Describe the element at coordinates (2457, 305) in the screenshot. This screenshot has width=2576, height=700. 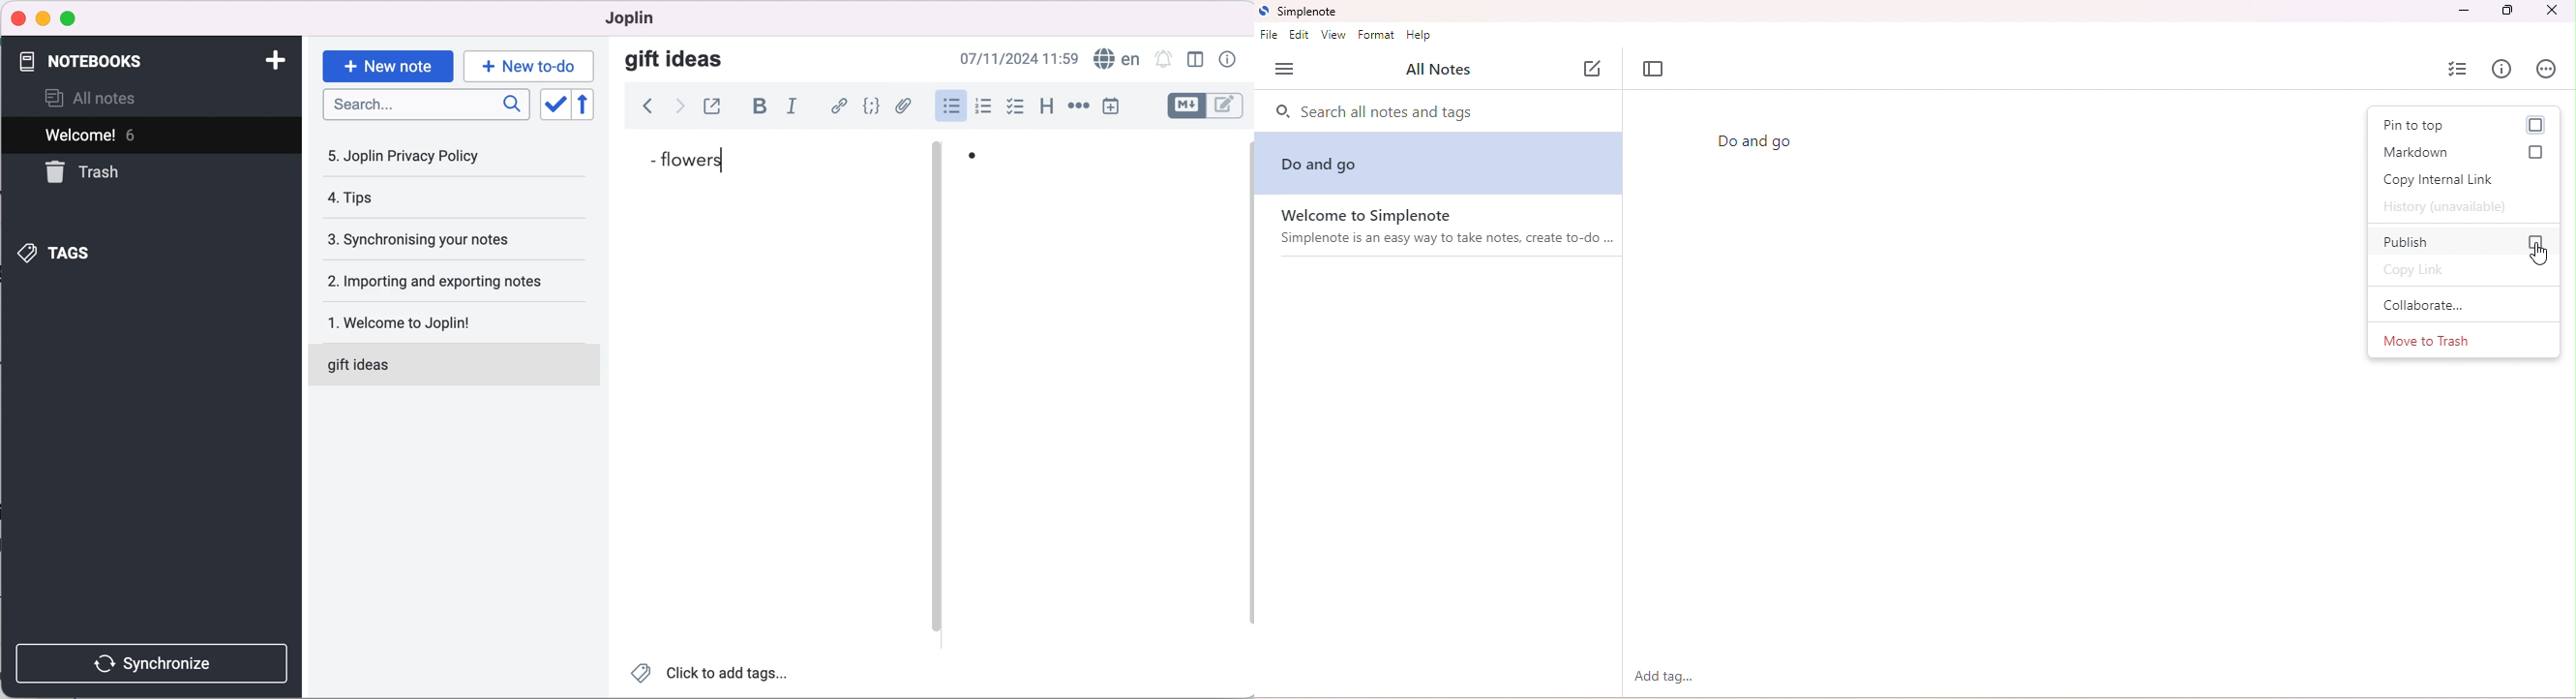
I see `collaborate` at that location.